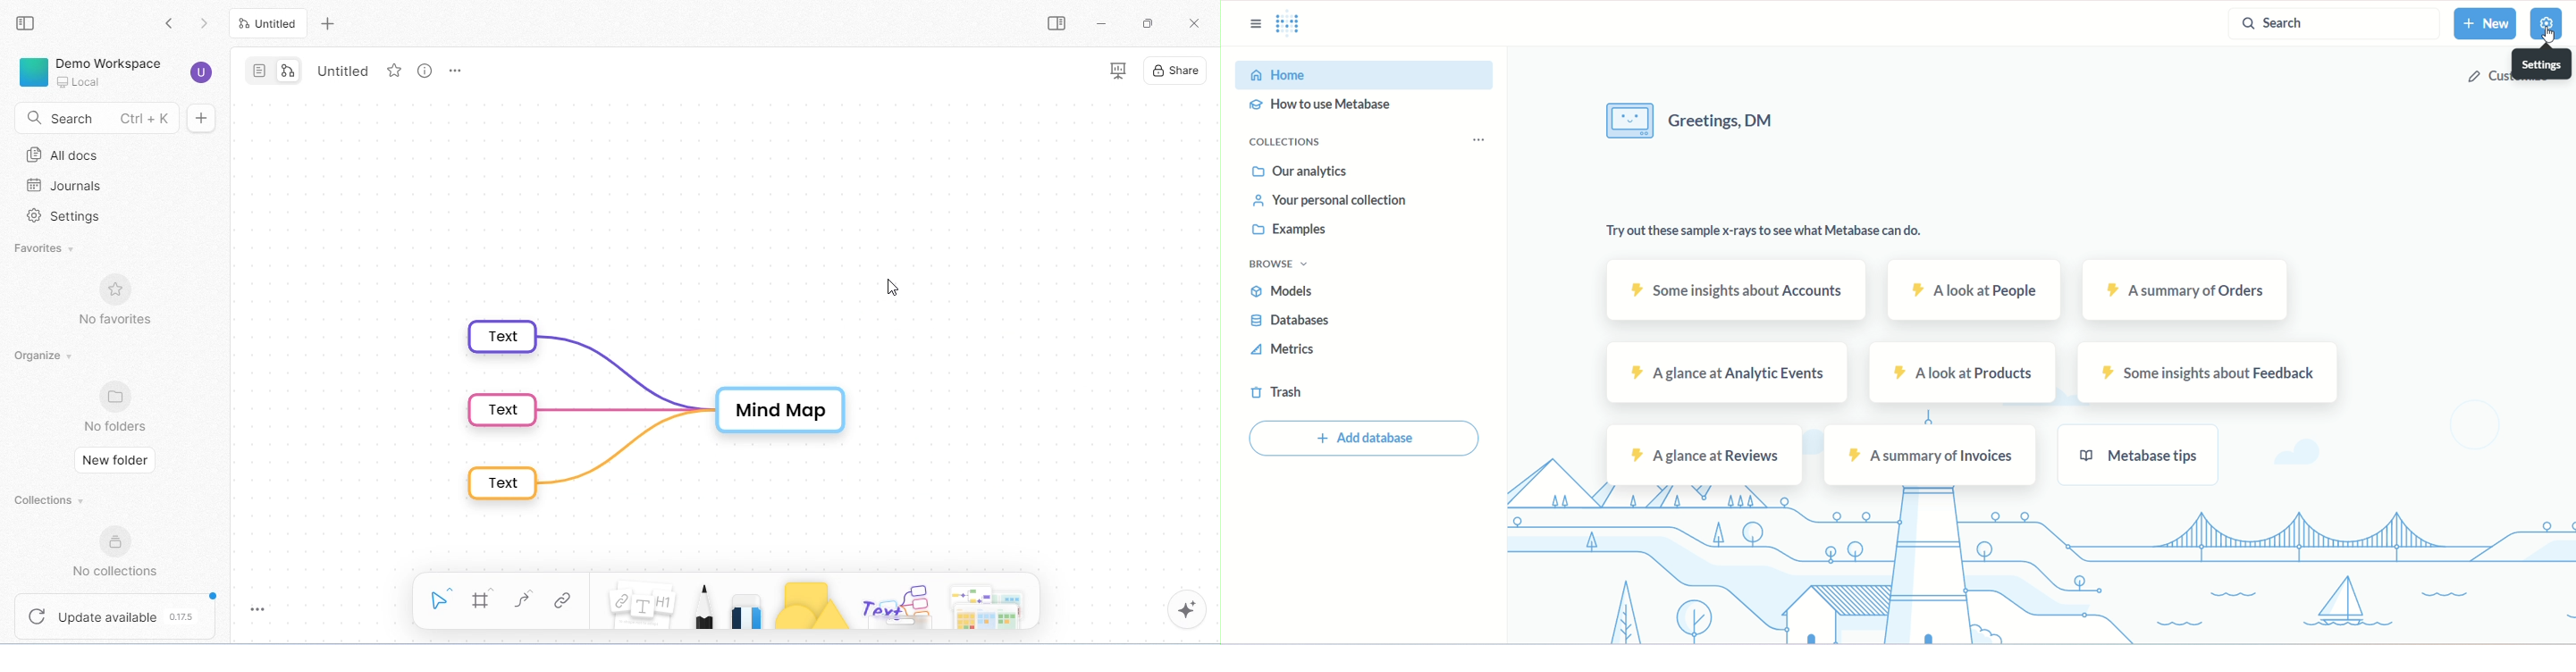 The height and width of the screenshot is (672, 2576). Describe the element at coordinates (114, 617) in the screenshot. I see `update available` at that location.